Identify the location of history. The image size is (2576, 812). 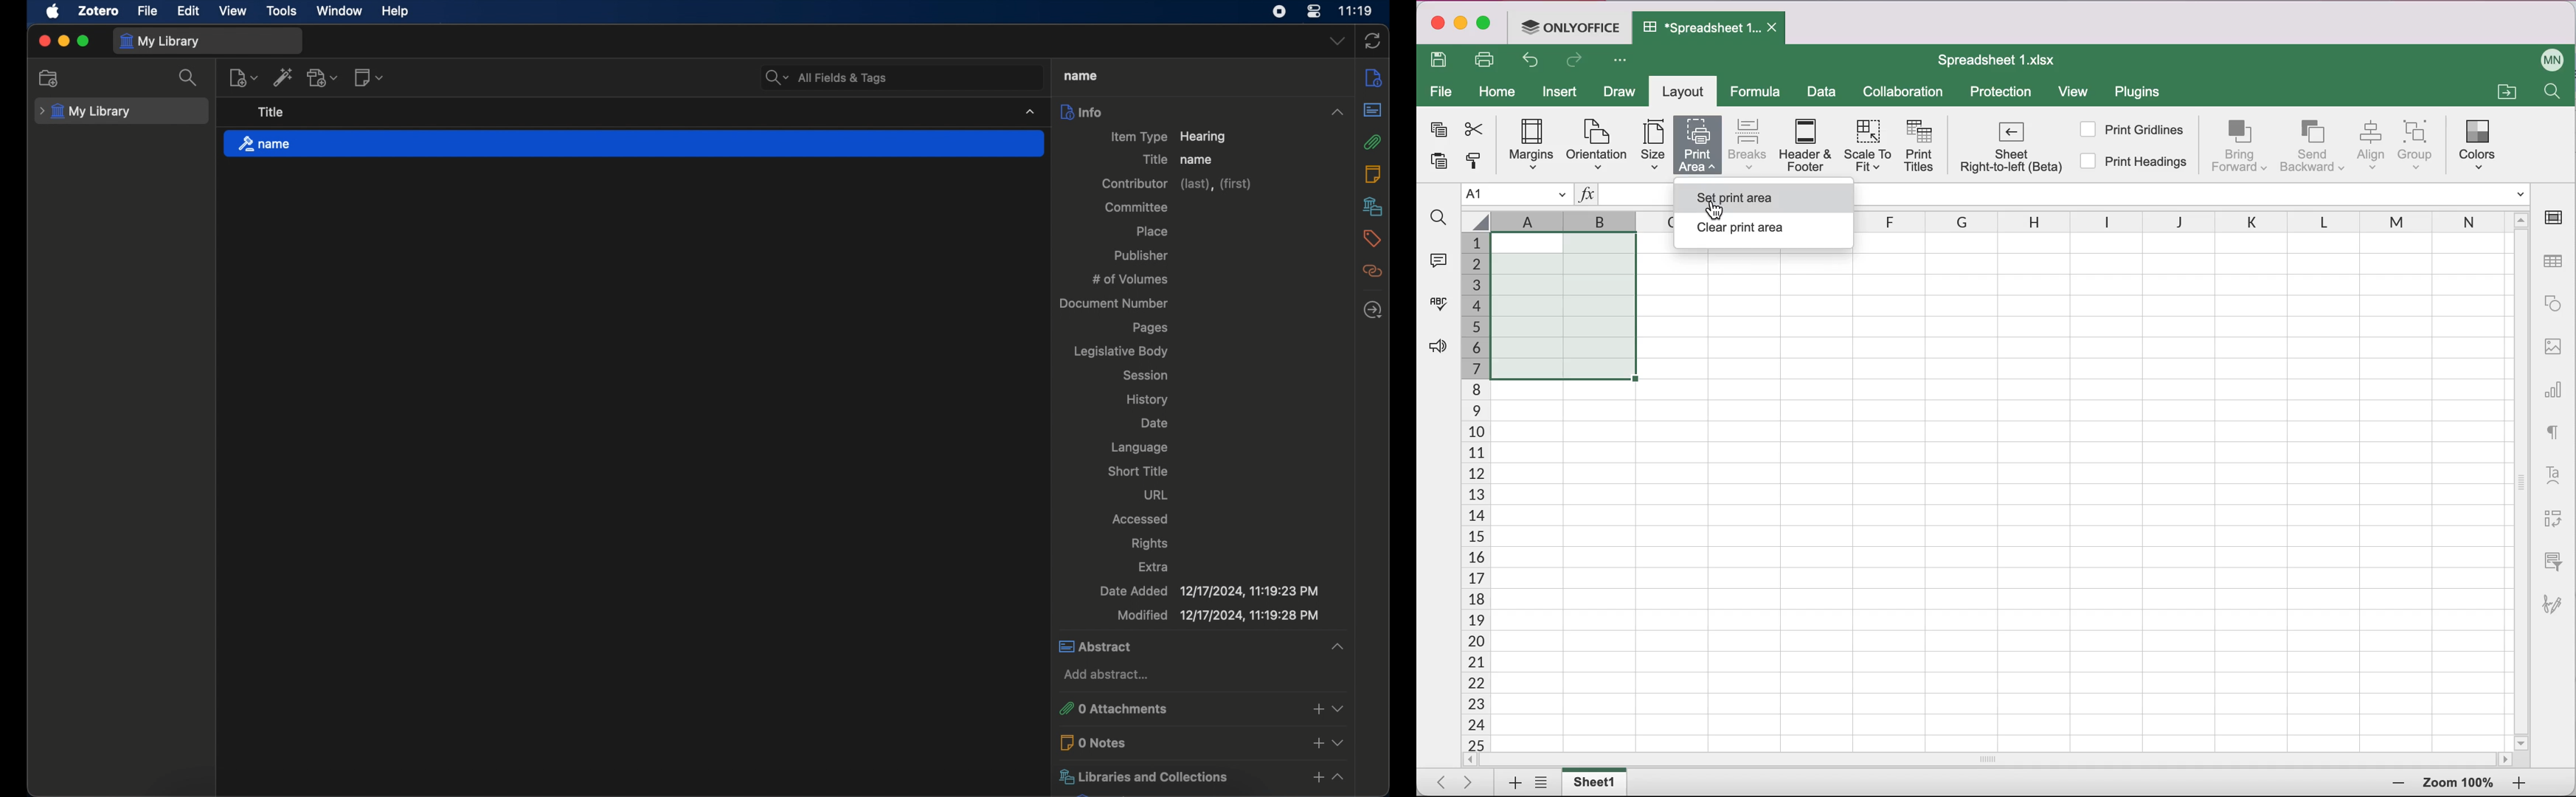
(1149, 399).